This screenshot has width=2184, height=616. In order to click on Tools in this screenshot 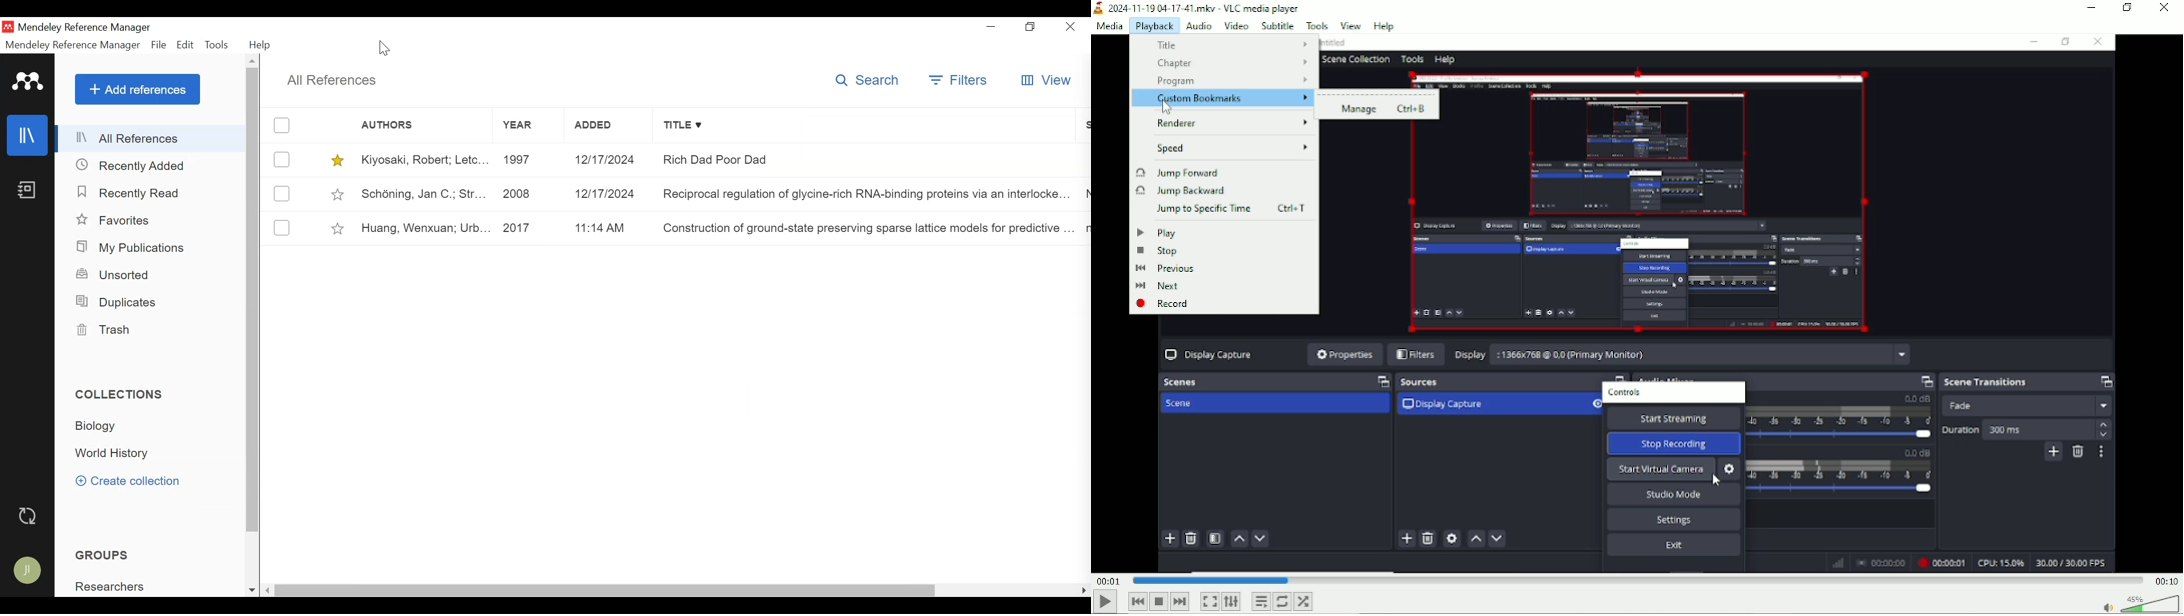, I will do `click(1318, 26)`.